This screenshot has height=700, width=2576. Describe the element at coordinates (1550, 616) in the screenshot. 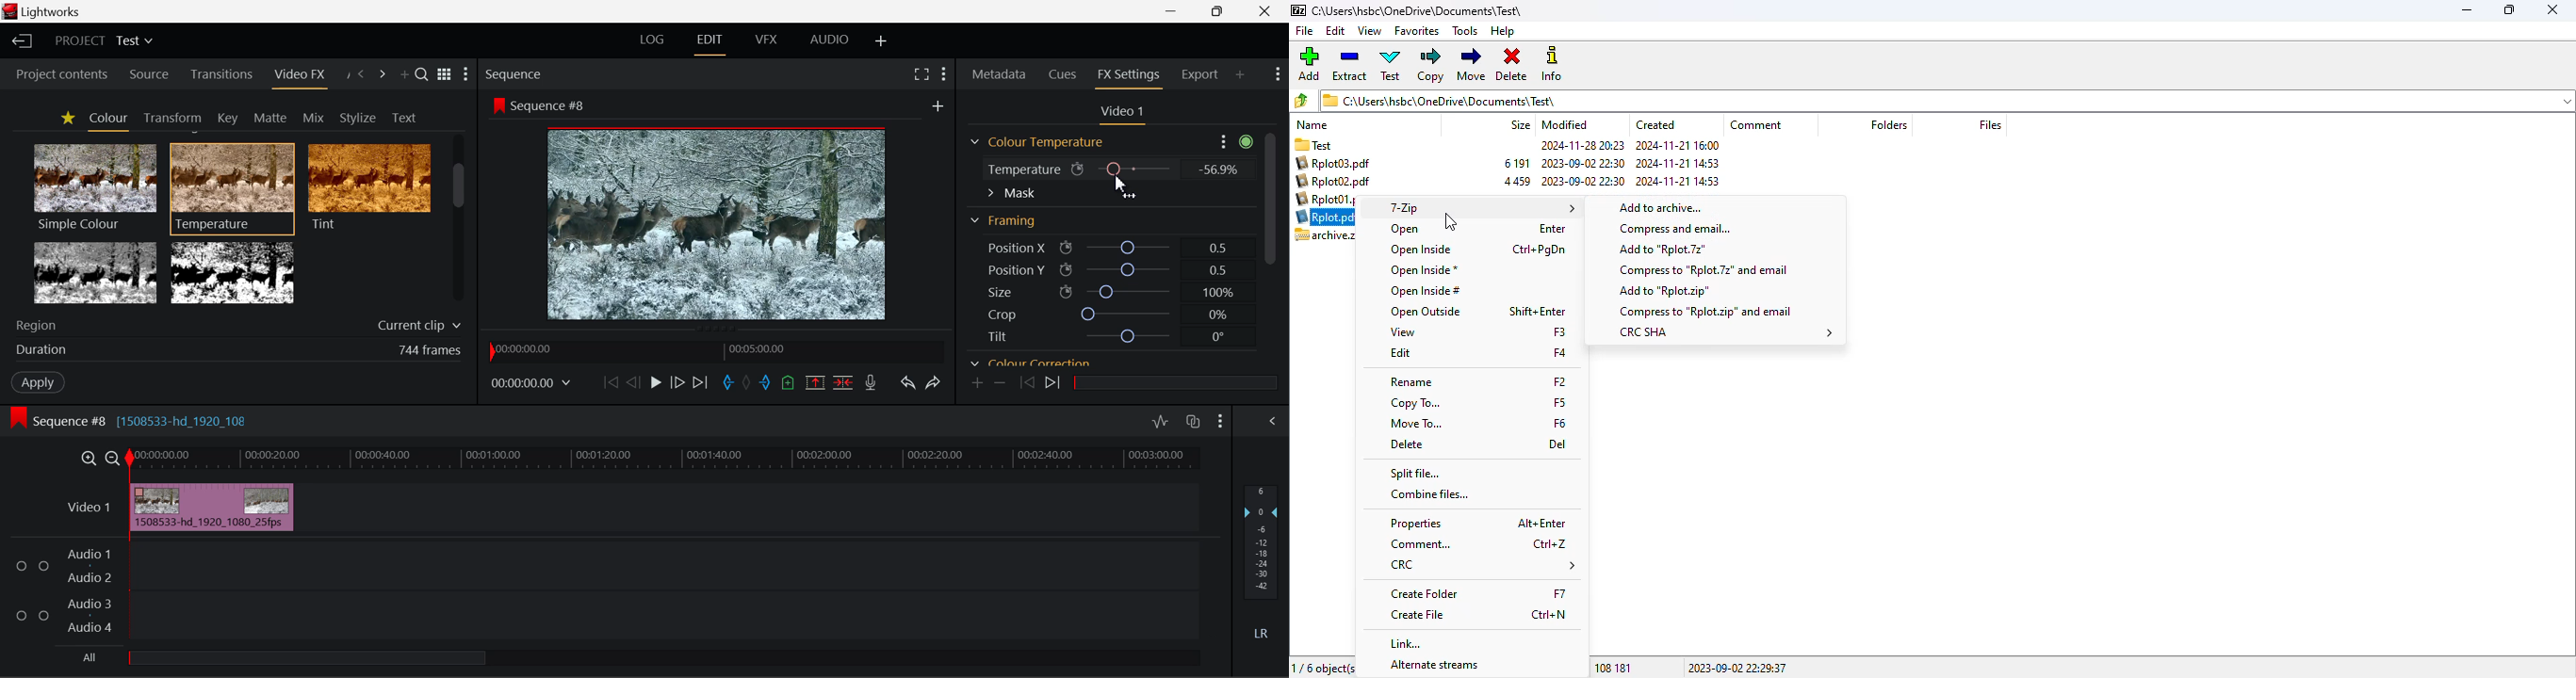

I see `shortcut for create file` at that location.